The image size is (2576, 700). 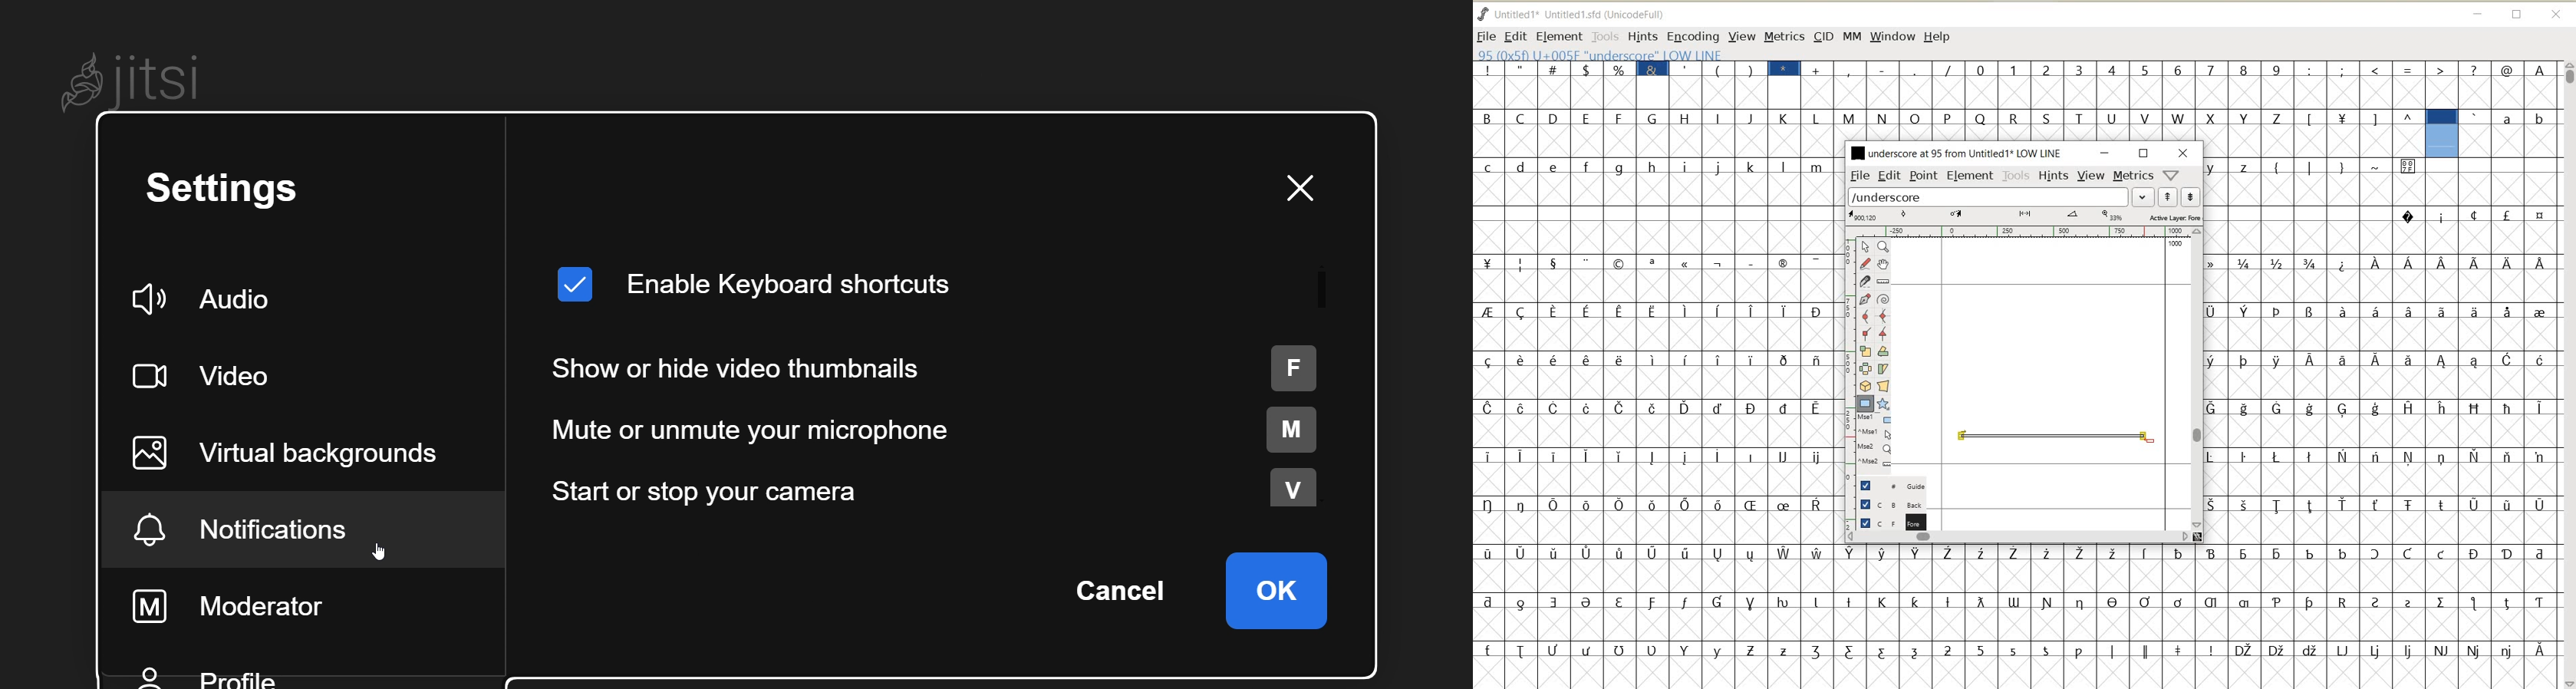 I want to click on mute or unmute, so click(x=943, y=432).